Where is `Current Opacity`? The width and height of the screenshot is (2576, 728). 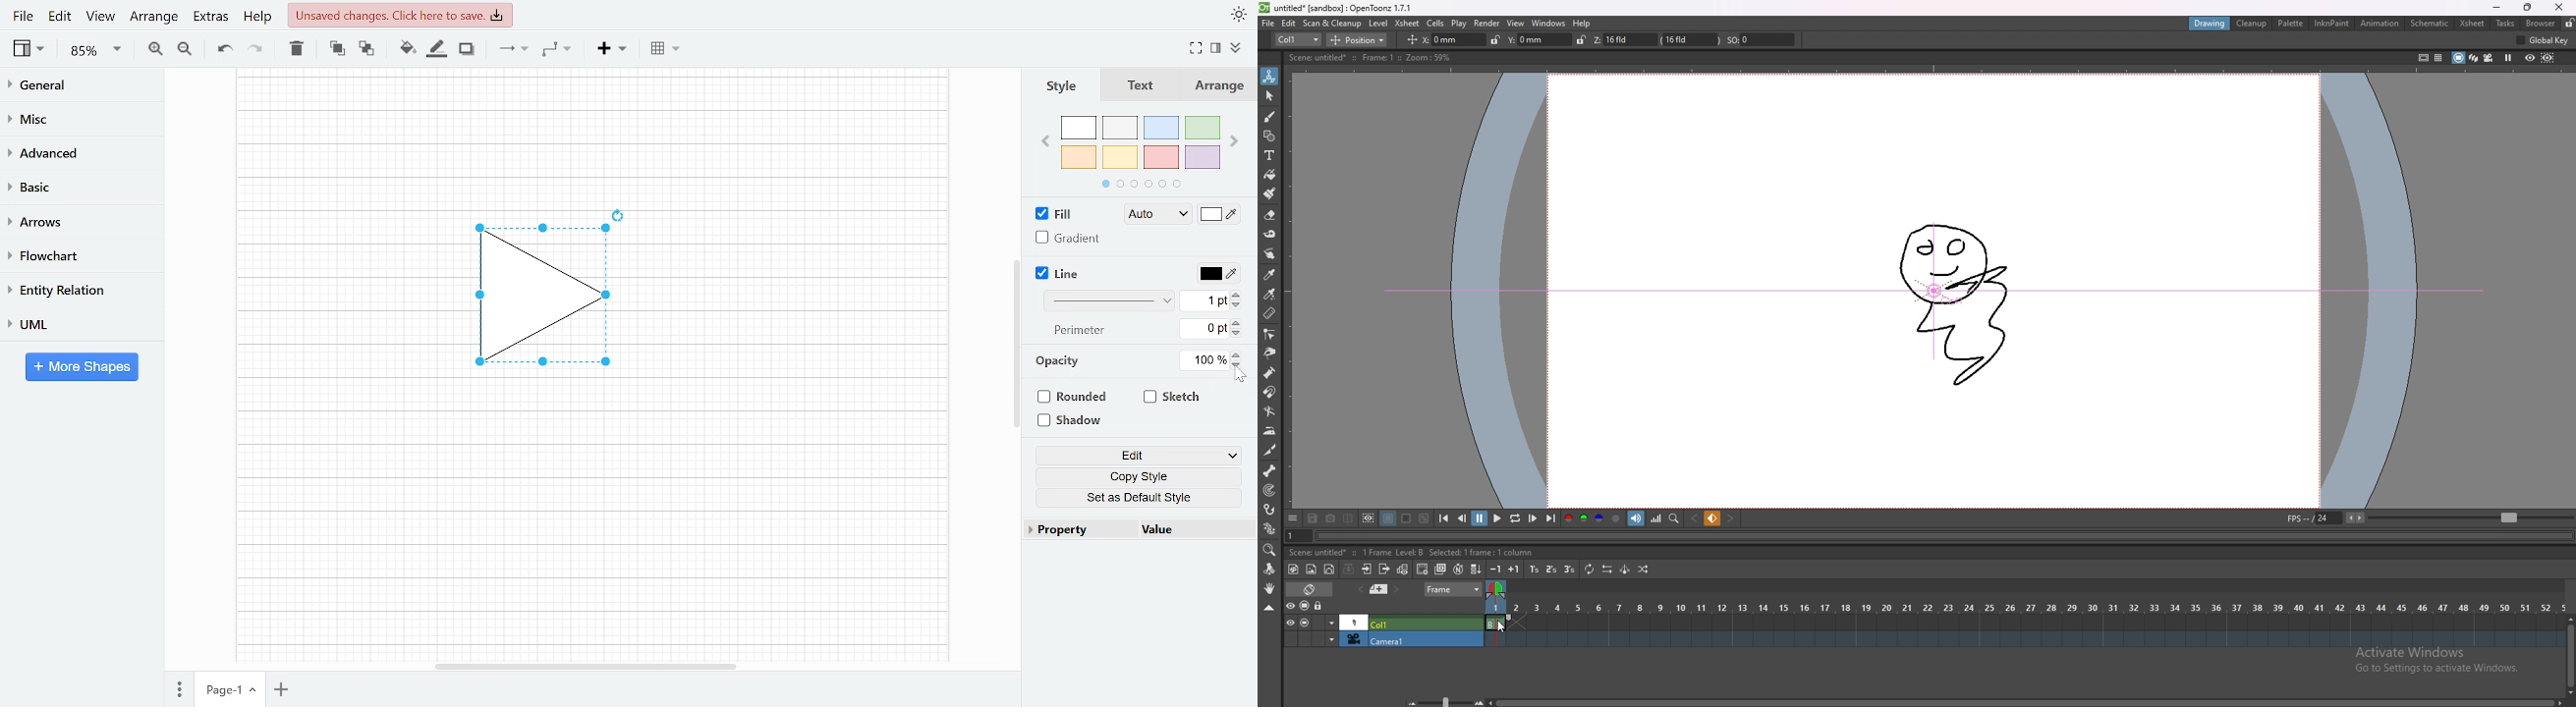 Current Opacity is located at coordinates (1202, 359).